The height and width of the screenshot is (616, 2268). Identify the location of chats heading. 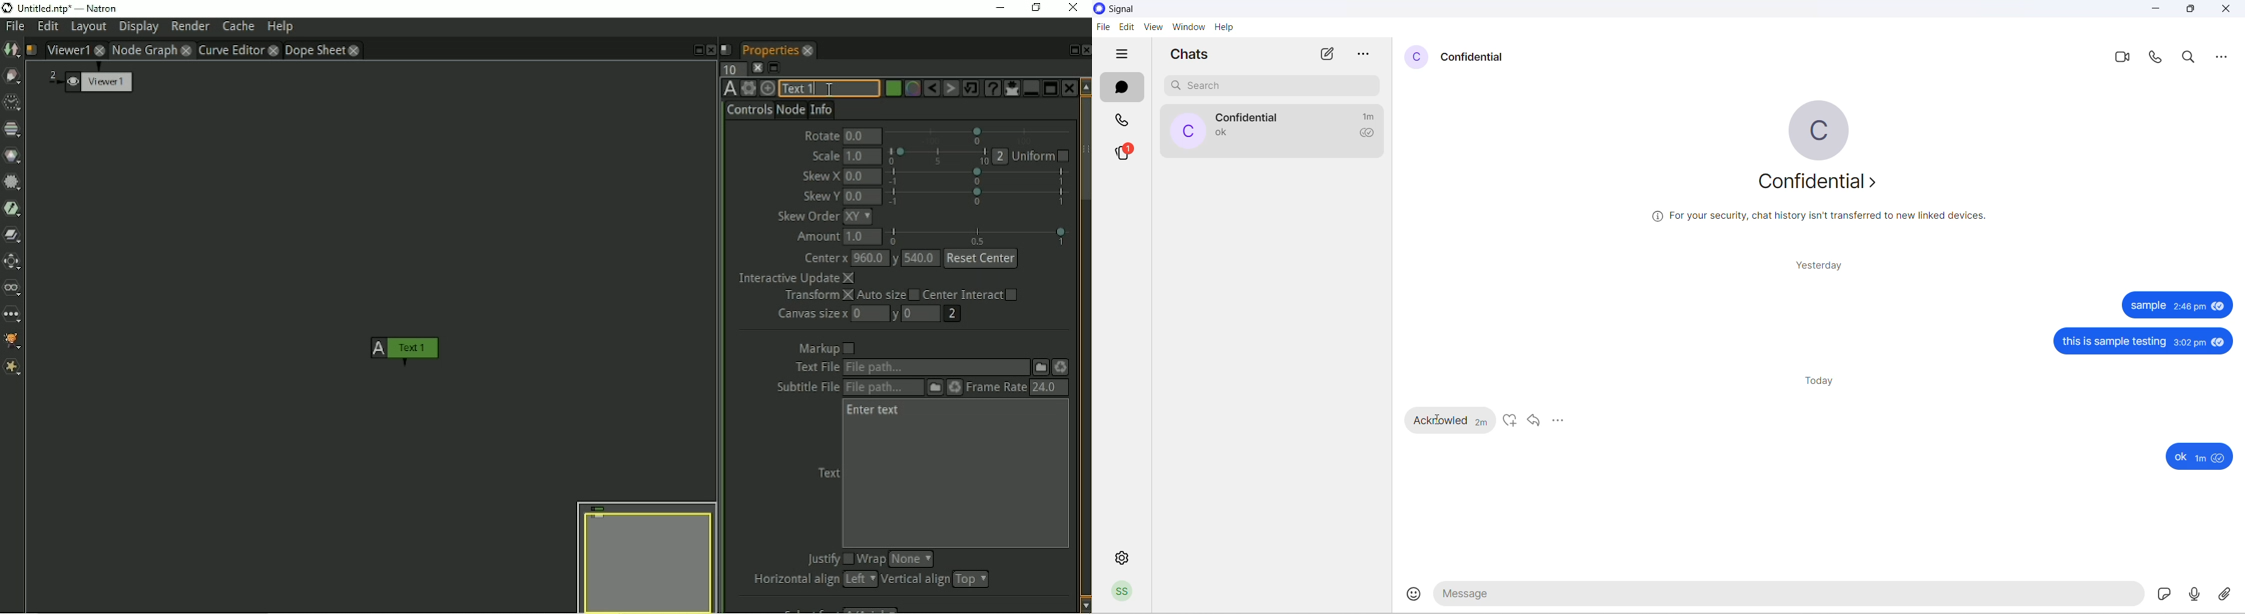
(1194, 55).